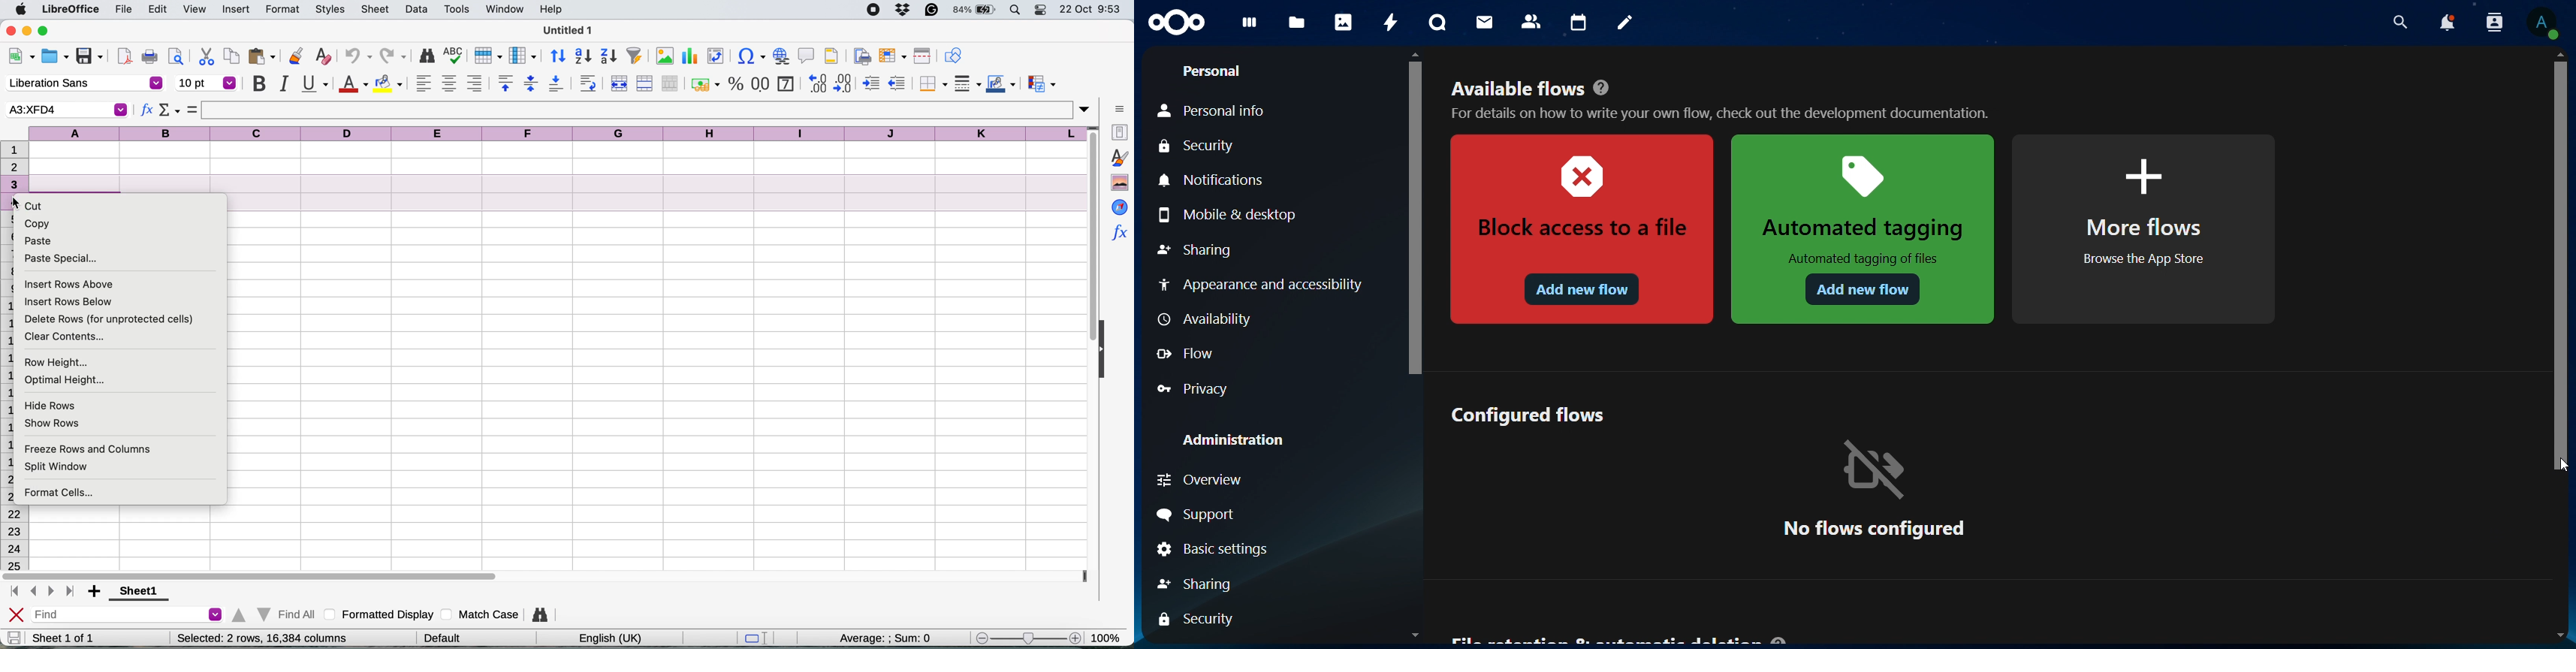  I want to click on paste special, so click(61, 259).